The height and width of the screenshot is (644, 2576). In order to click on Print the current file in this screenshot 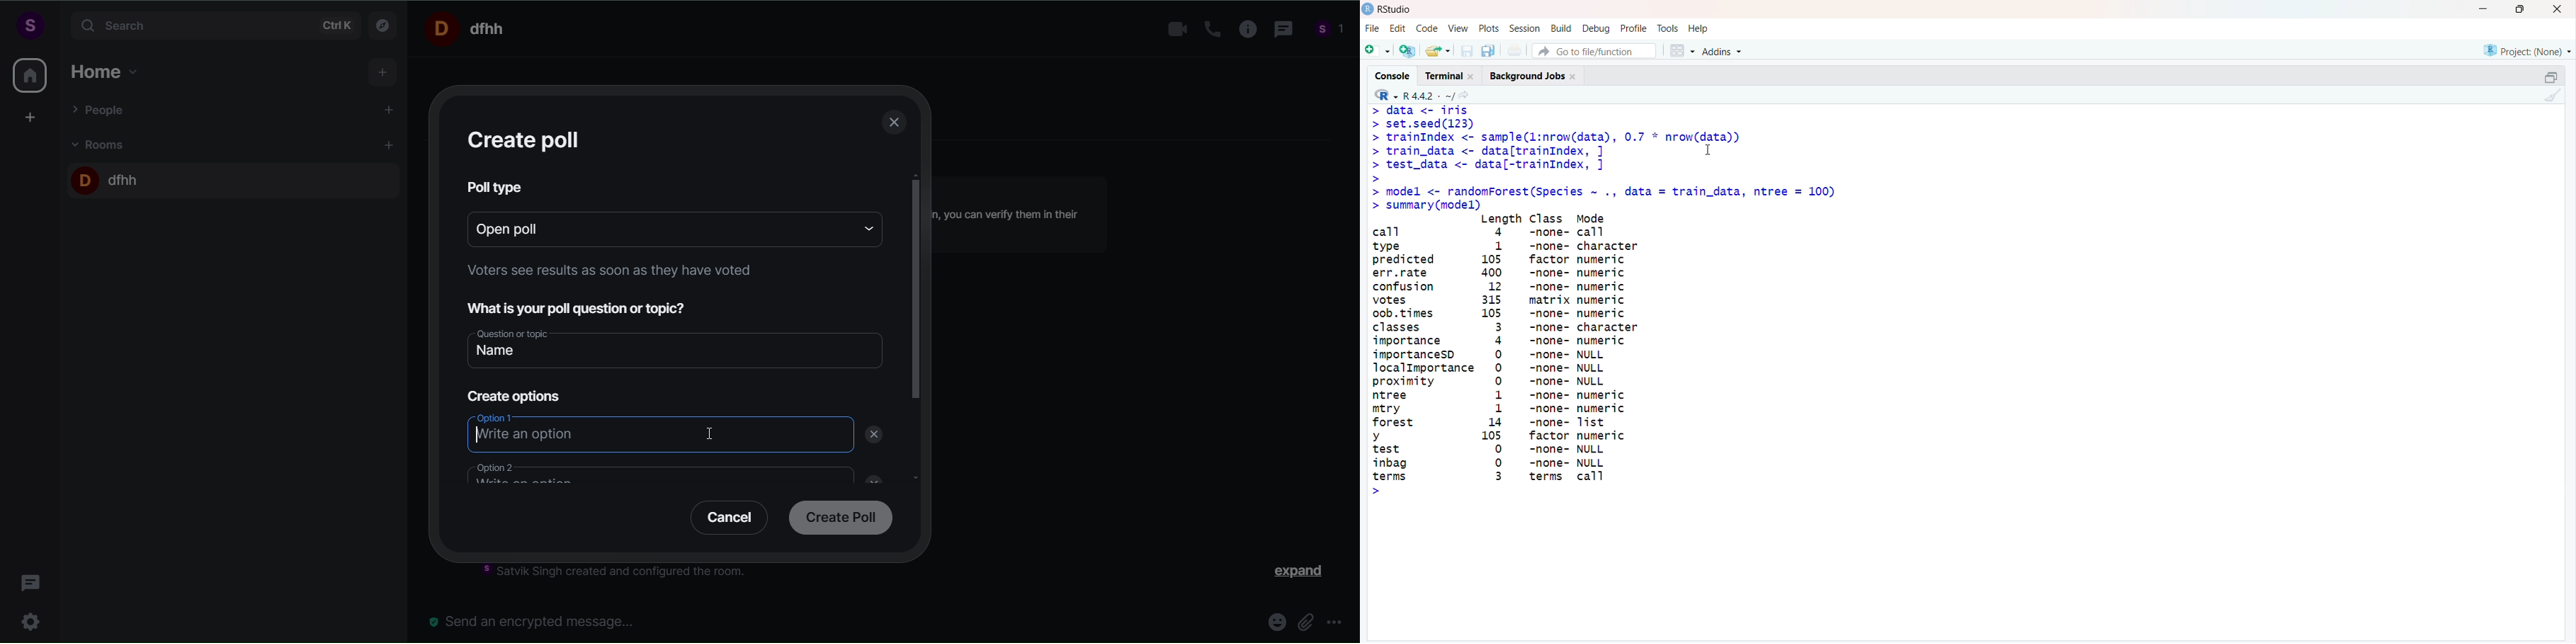, I will do `click(1515, 51)`.